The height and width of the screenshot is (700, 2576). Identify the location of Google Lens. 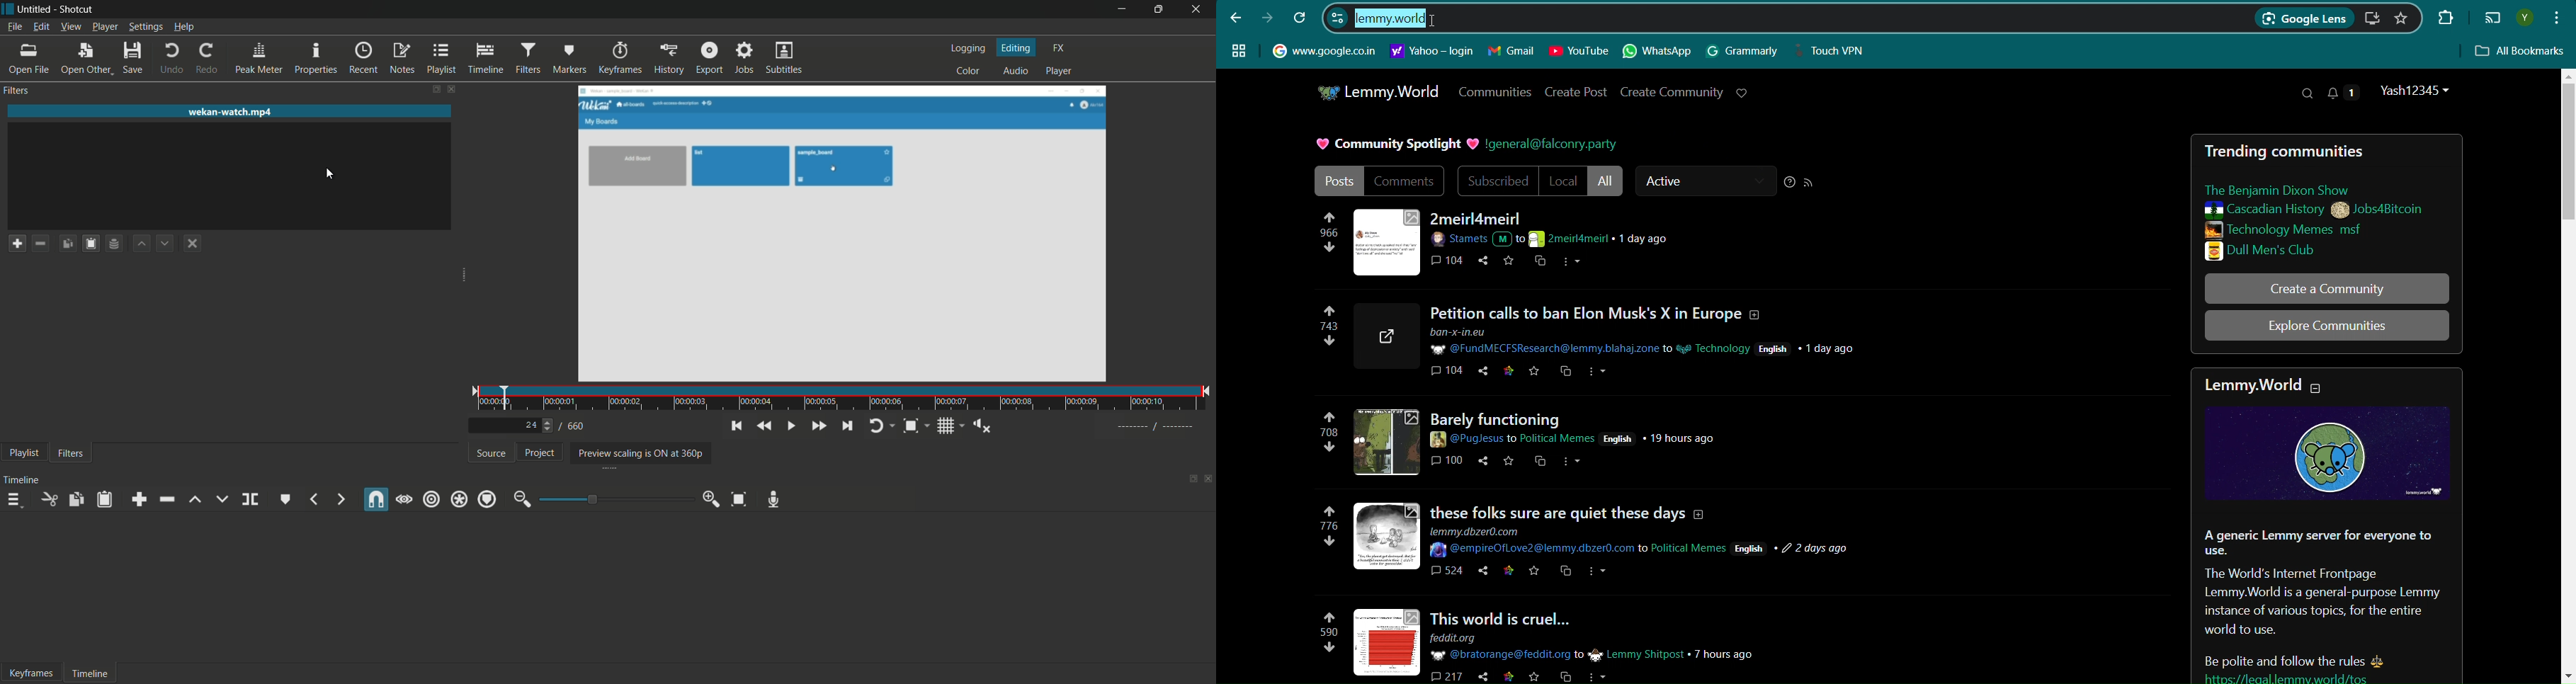
(2303, 19).